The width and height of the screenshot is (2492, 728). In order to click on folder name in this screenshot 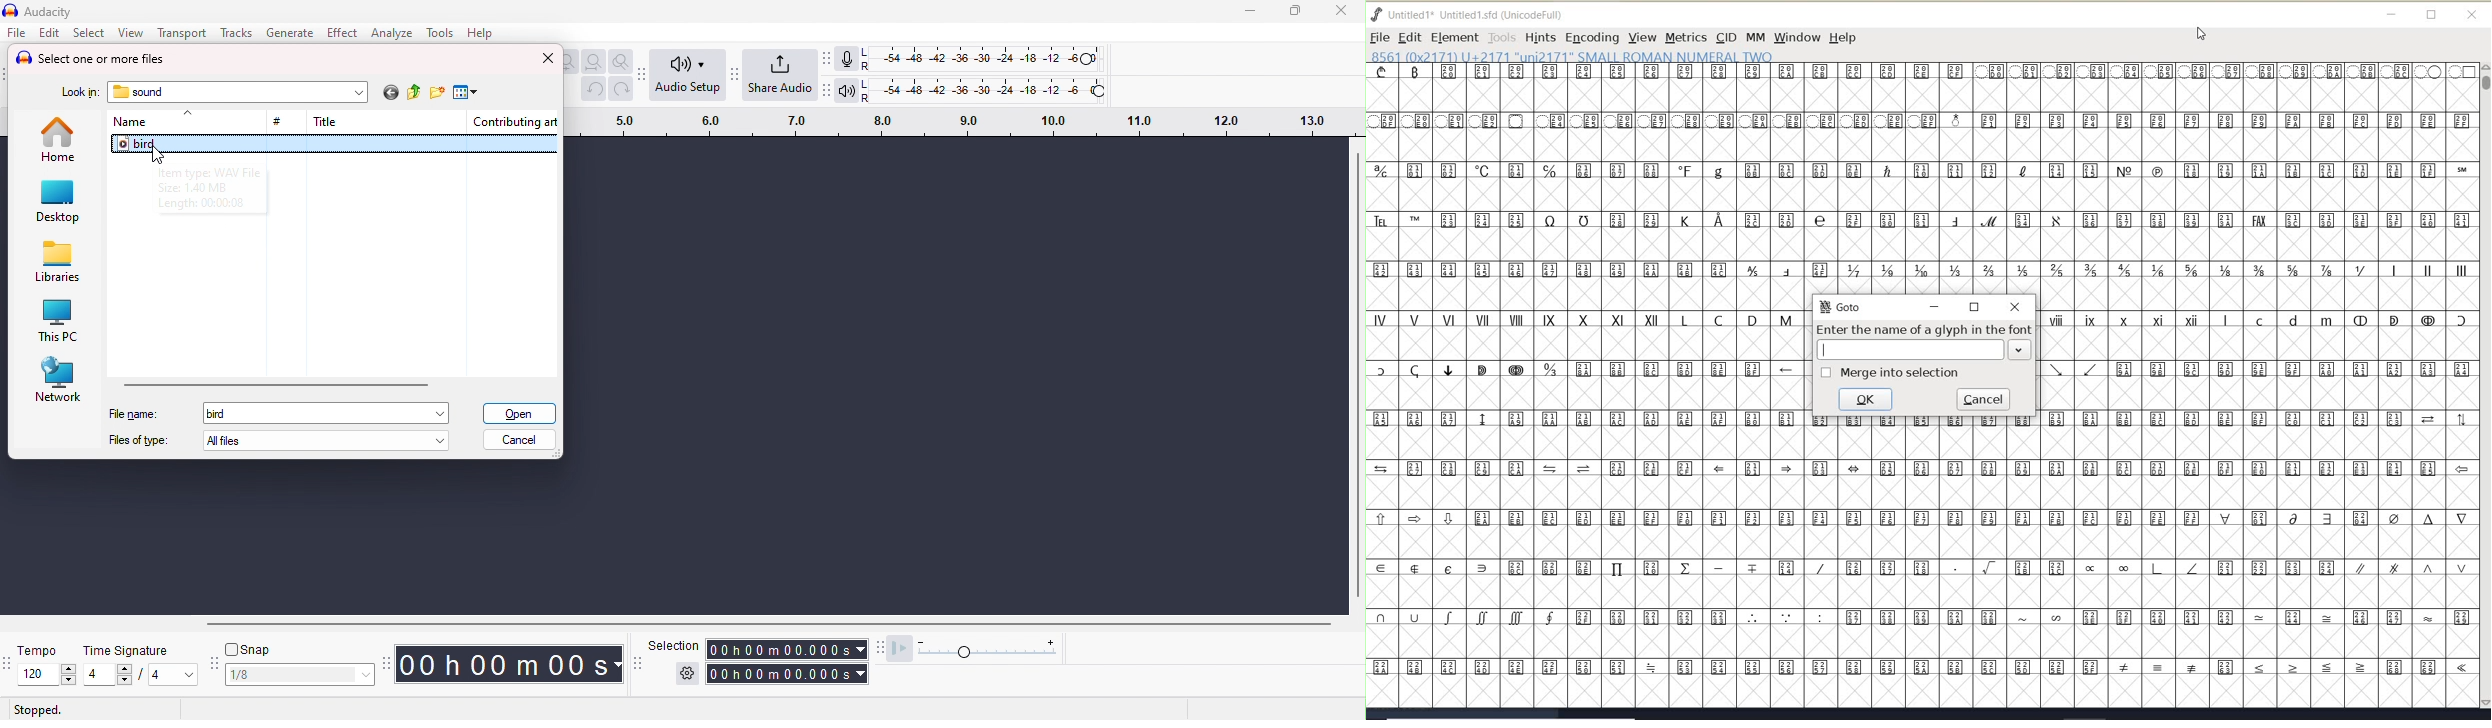, I will do `click(141, 92)`.